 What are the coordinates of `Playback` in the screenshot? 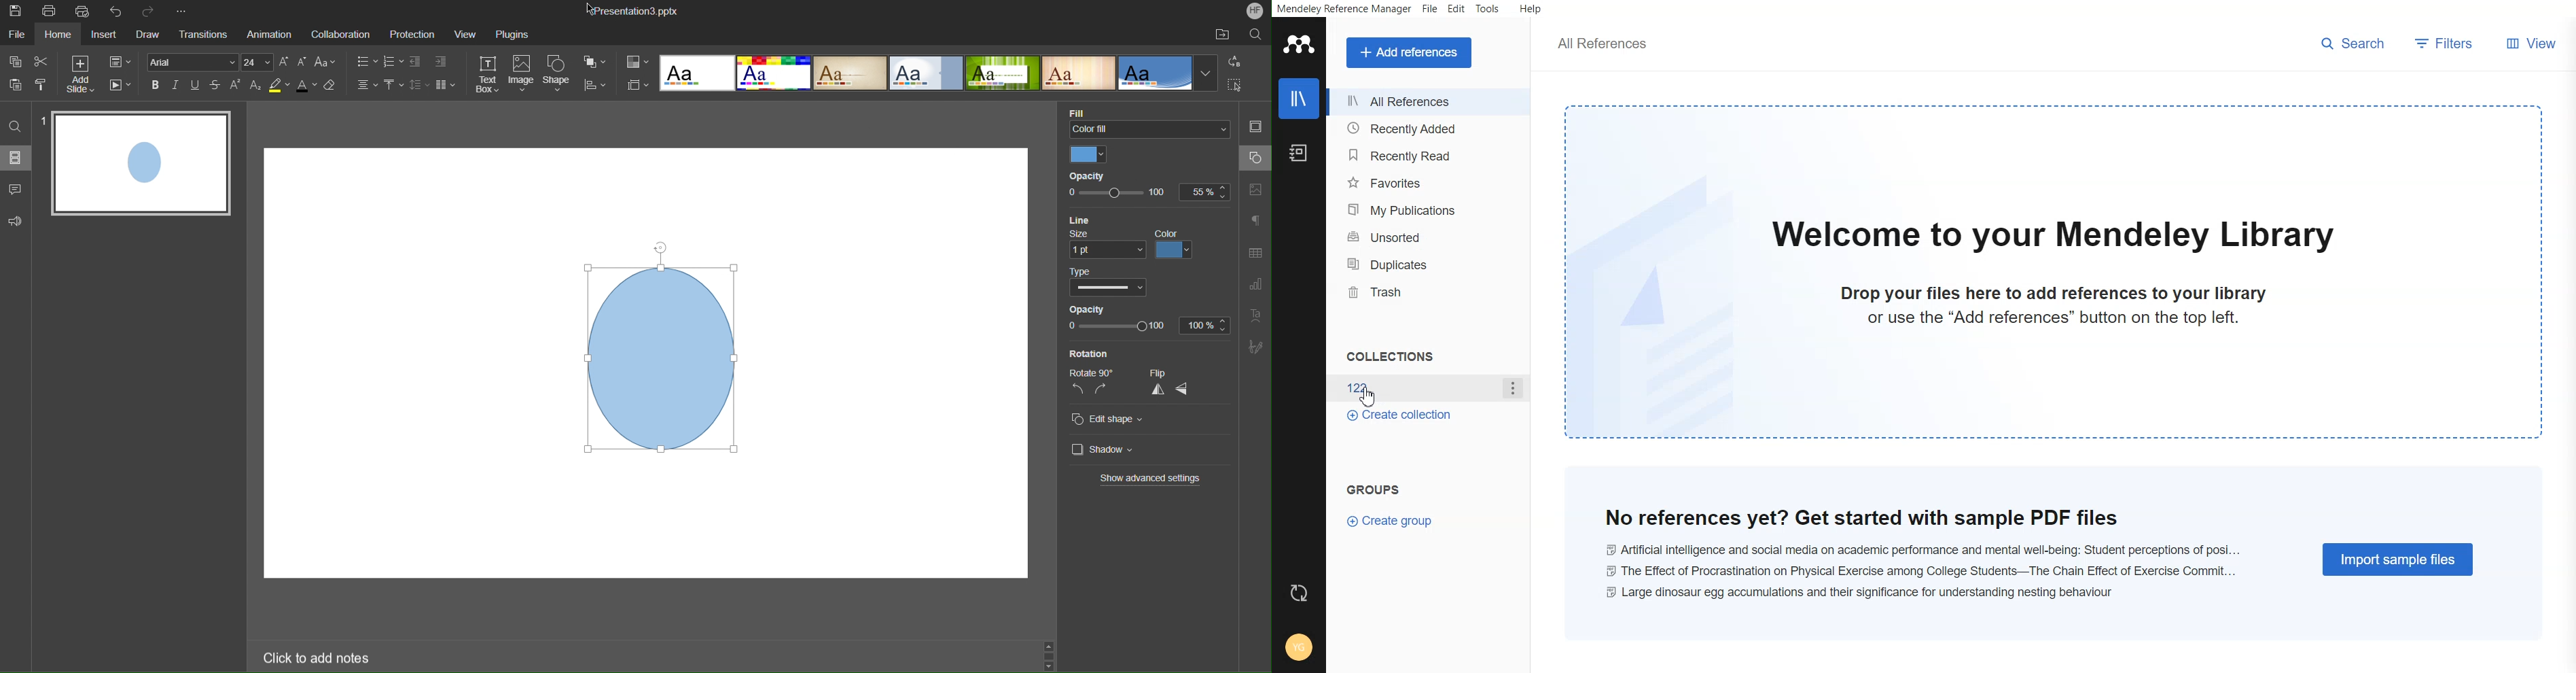 It's located at (120, 86).